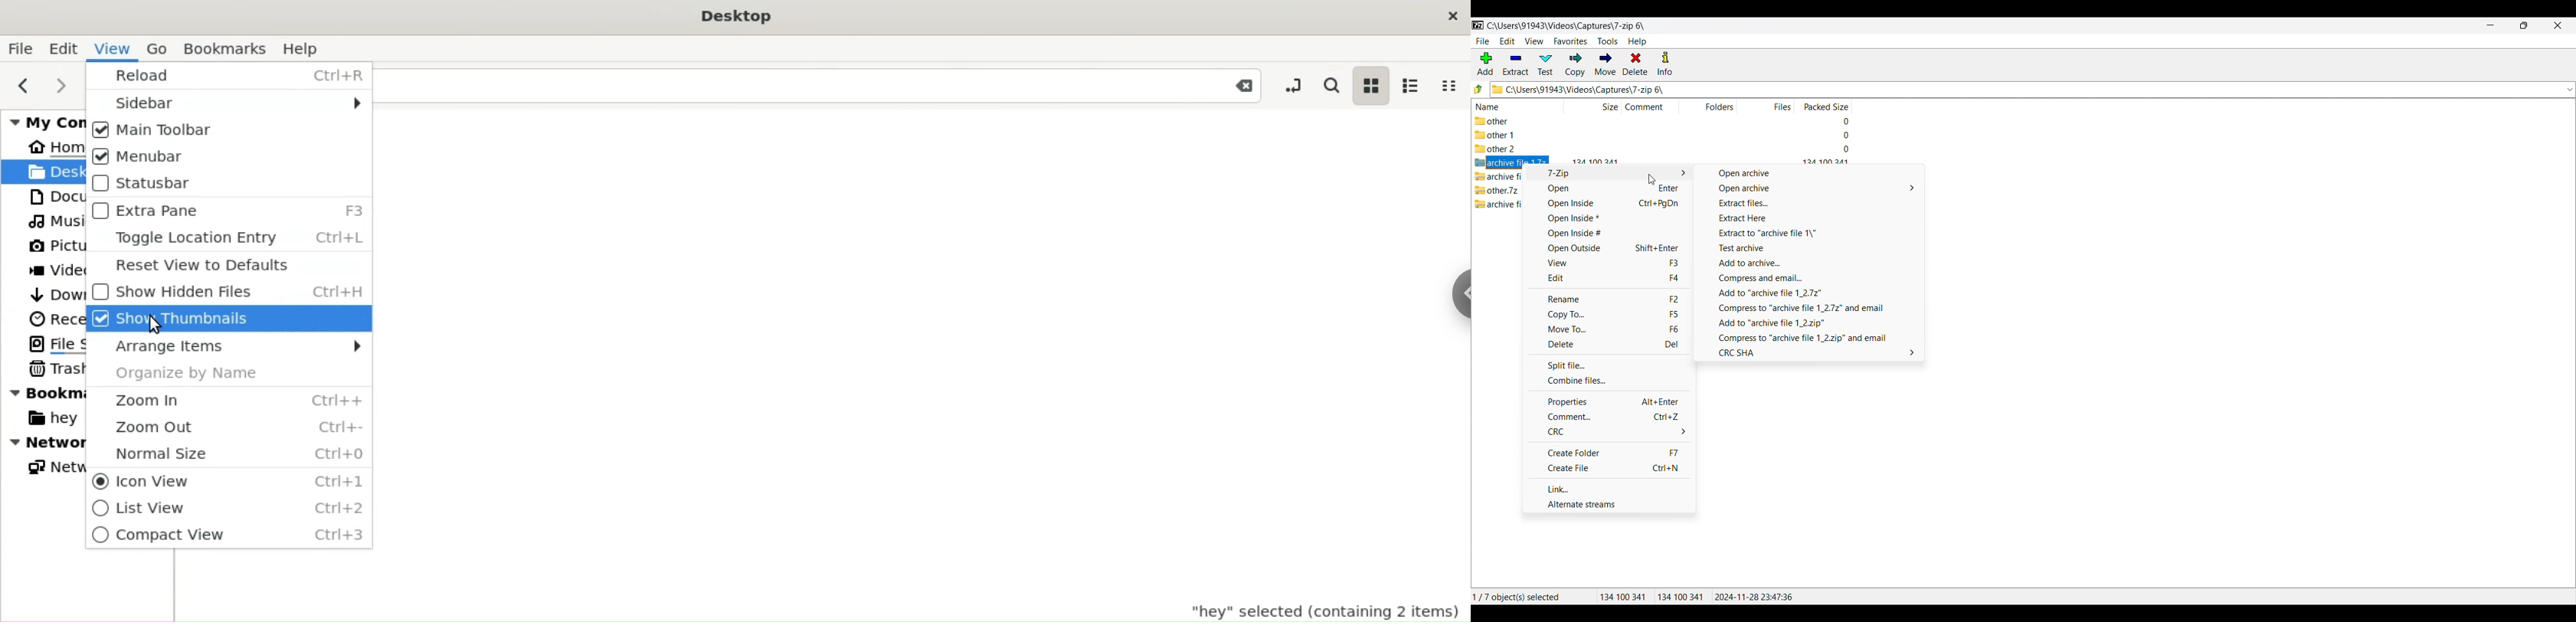  I want to click on View menu, so click(1535, 41).